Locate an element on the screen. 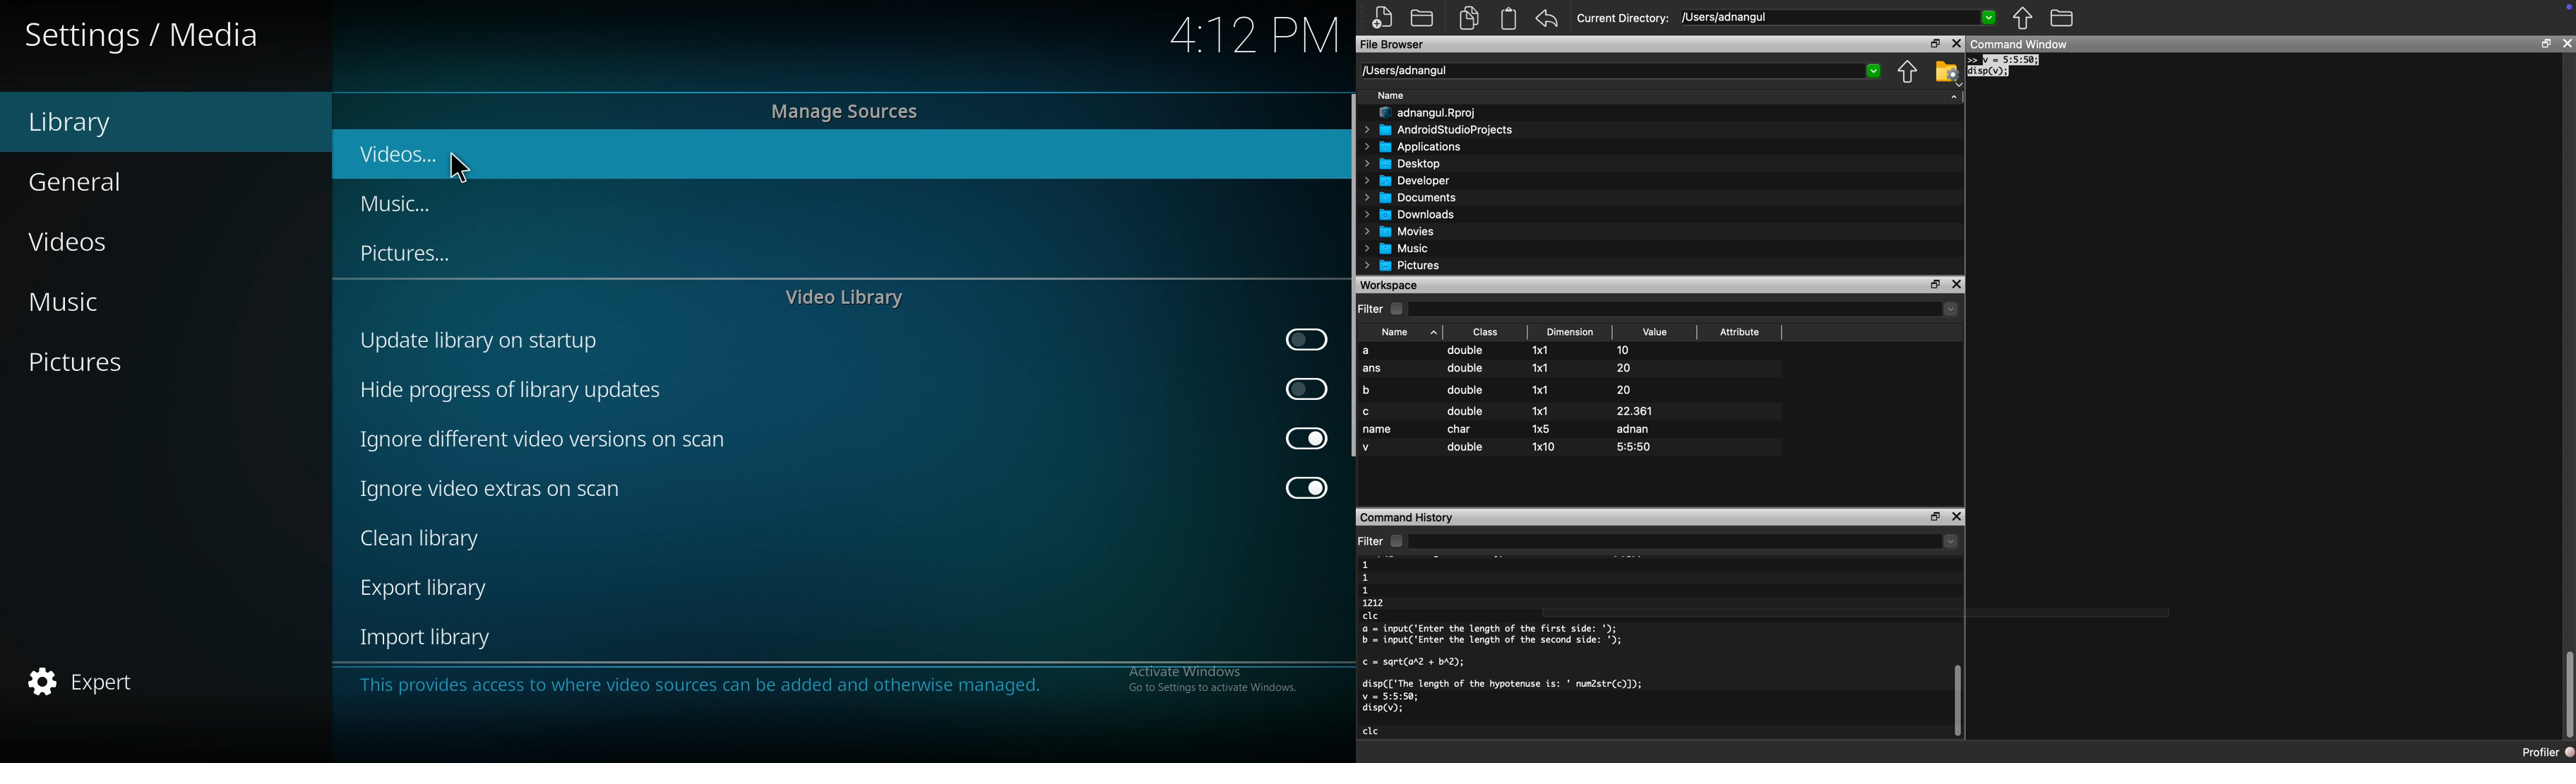  dropdown is located at coordinates (1946, 310).